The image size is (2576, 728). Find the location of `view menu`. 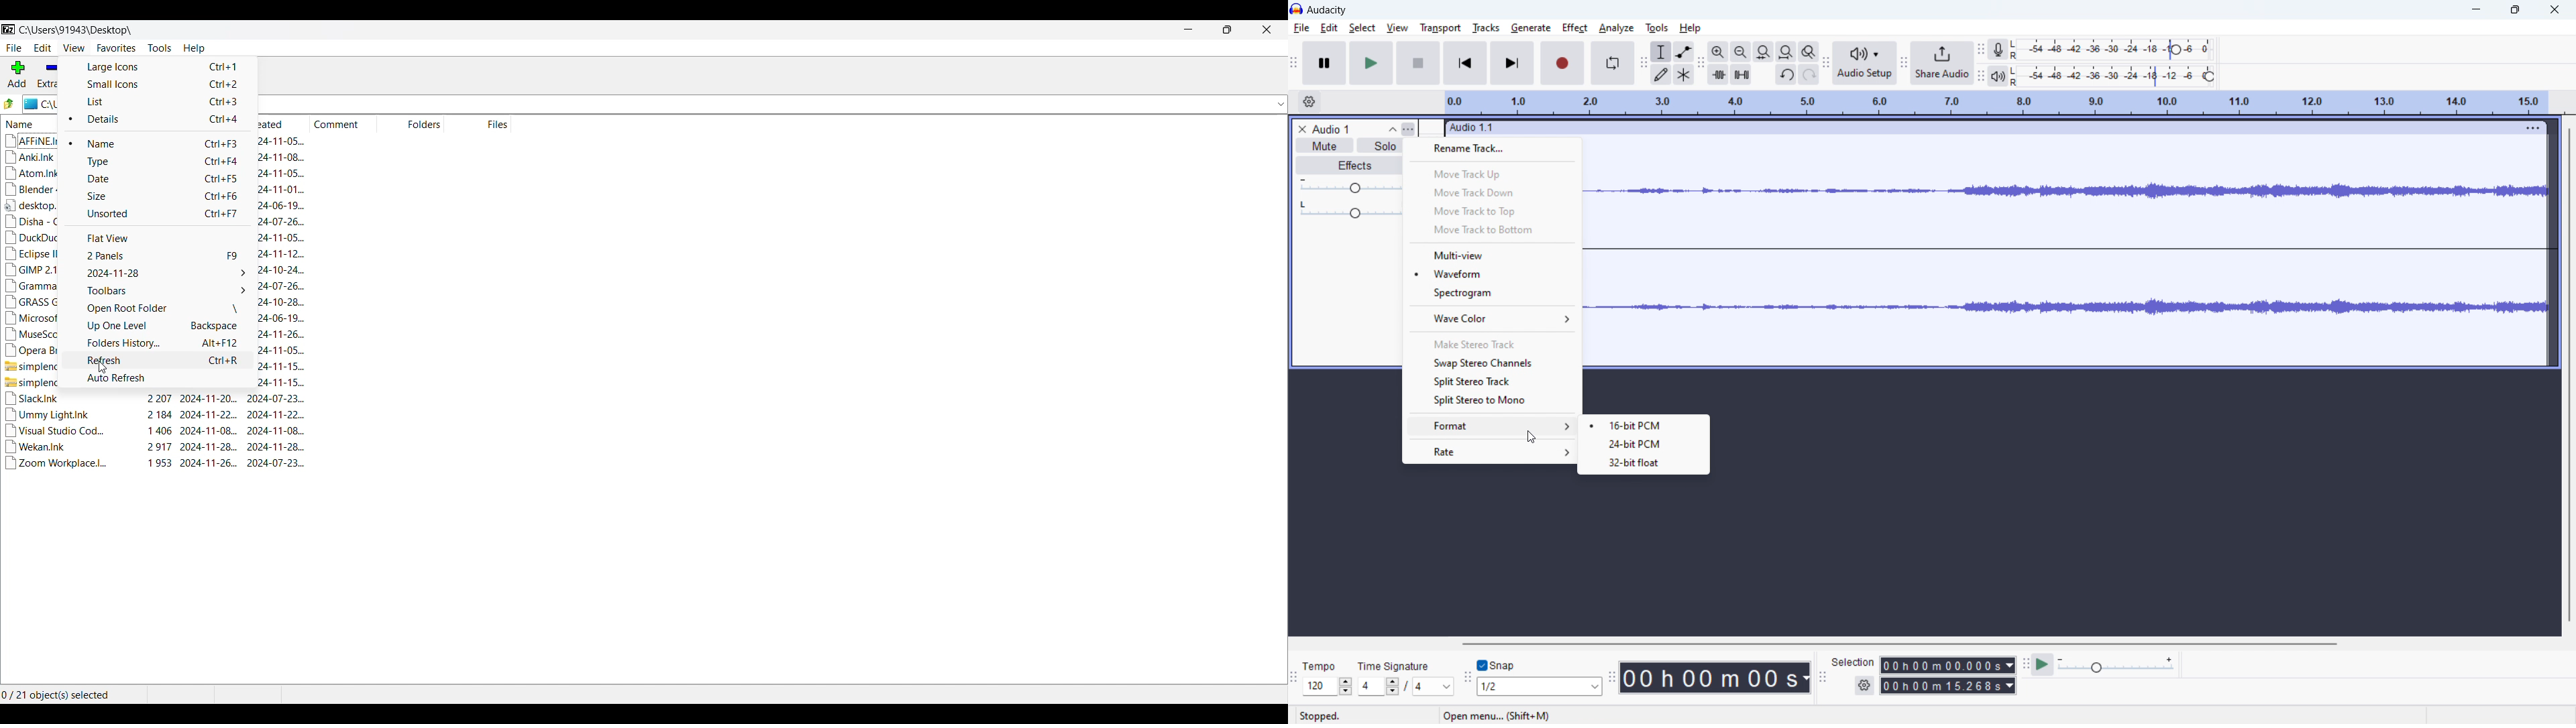

view menu is located at coordinates (1409, 129).